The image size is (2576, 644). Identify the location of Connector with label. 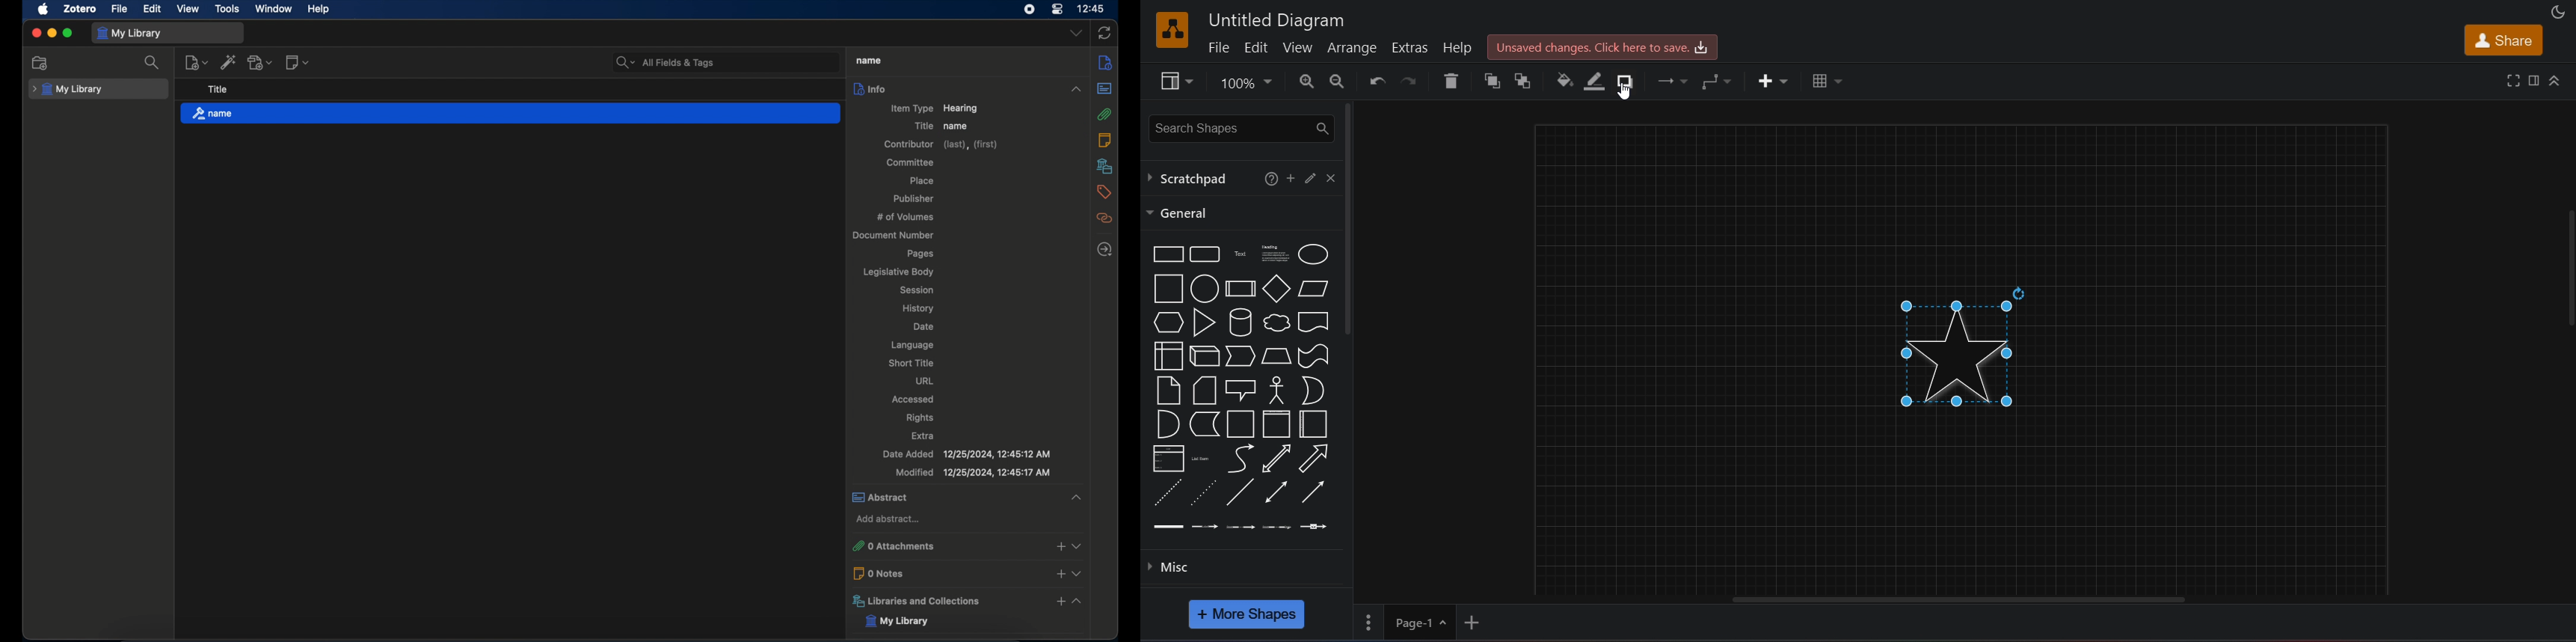
(1205, 528).